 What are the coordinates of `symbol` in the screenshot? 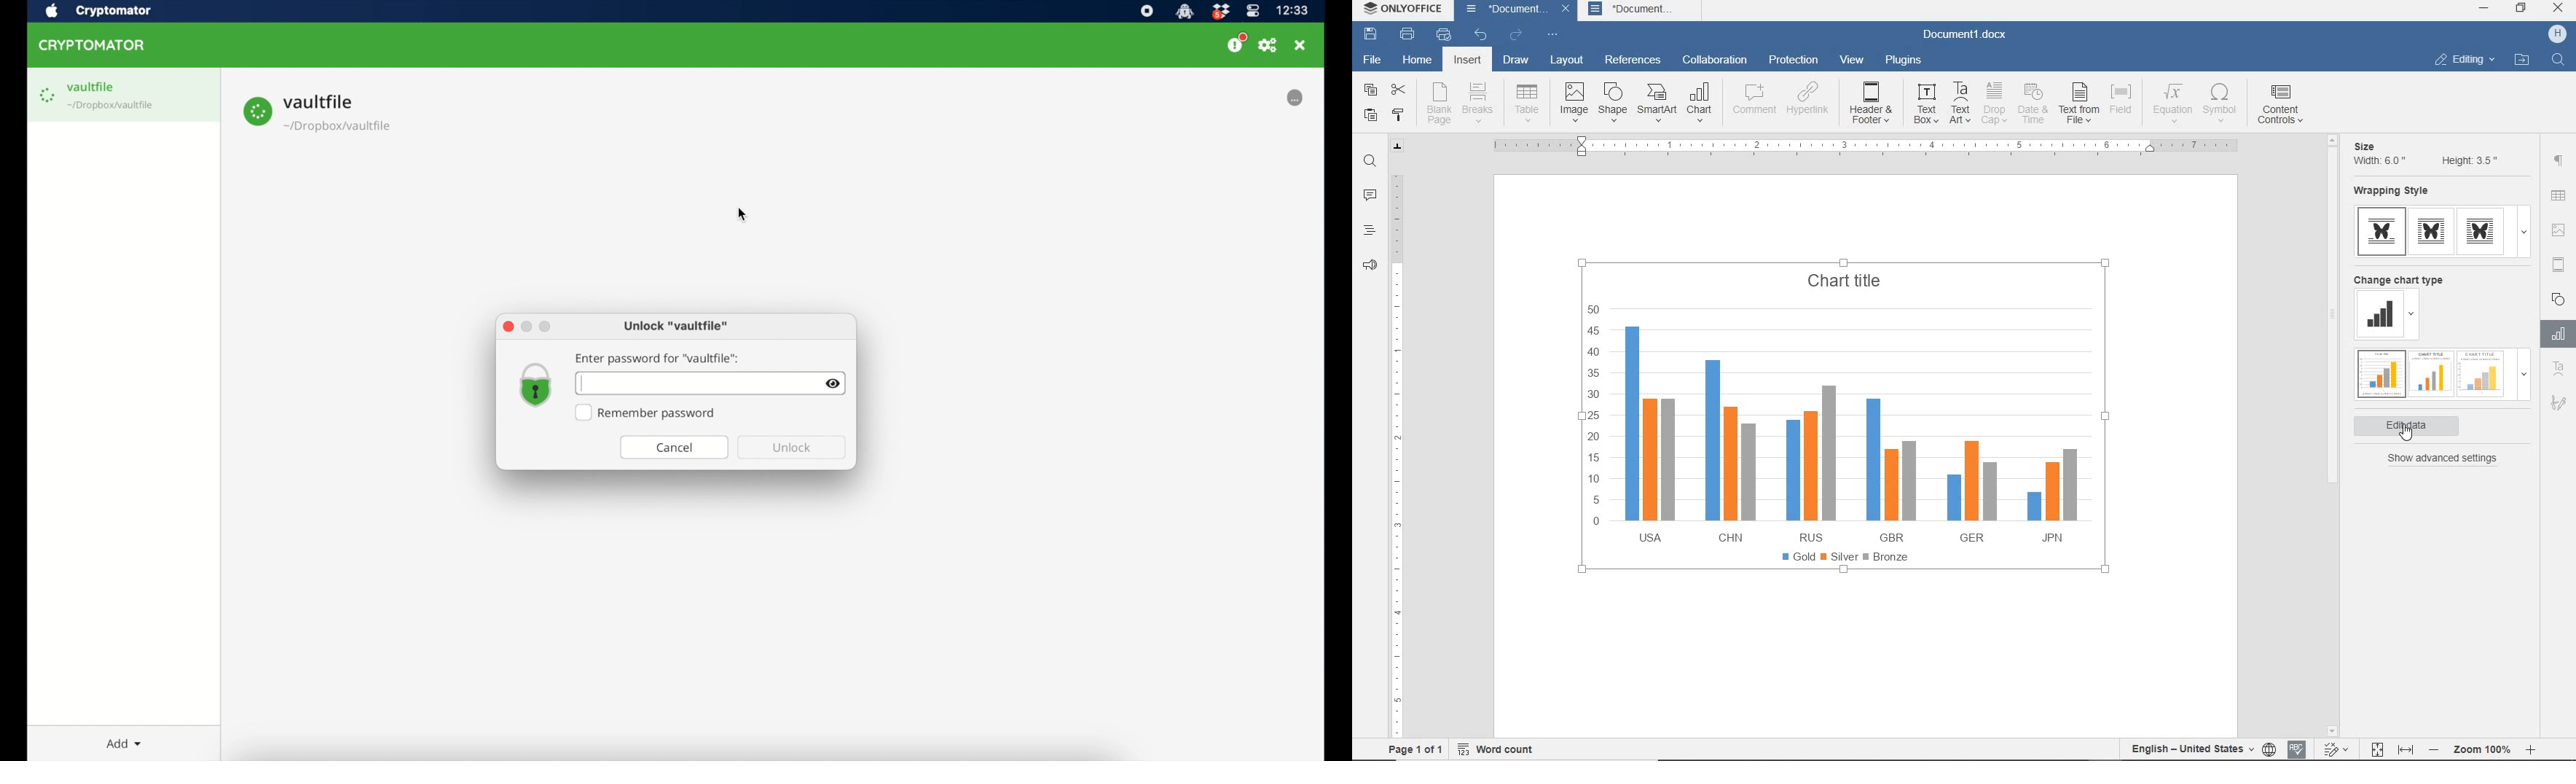 It's located at (2222, 104).